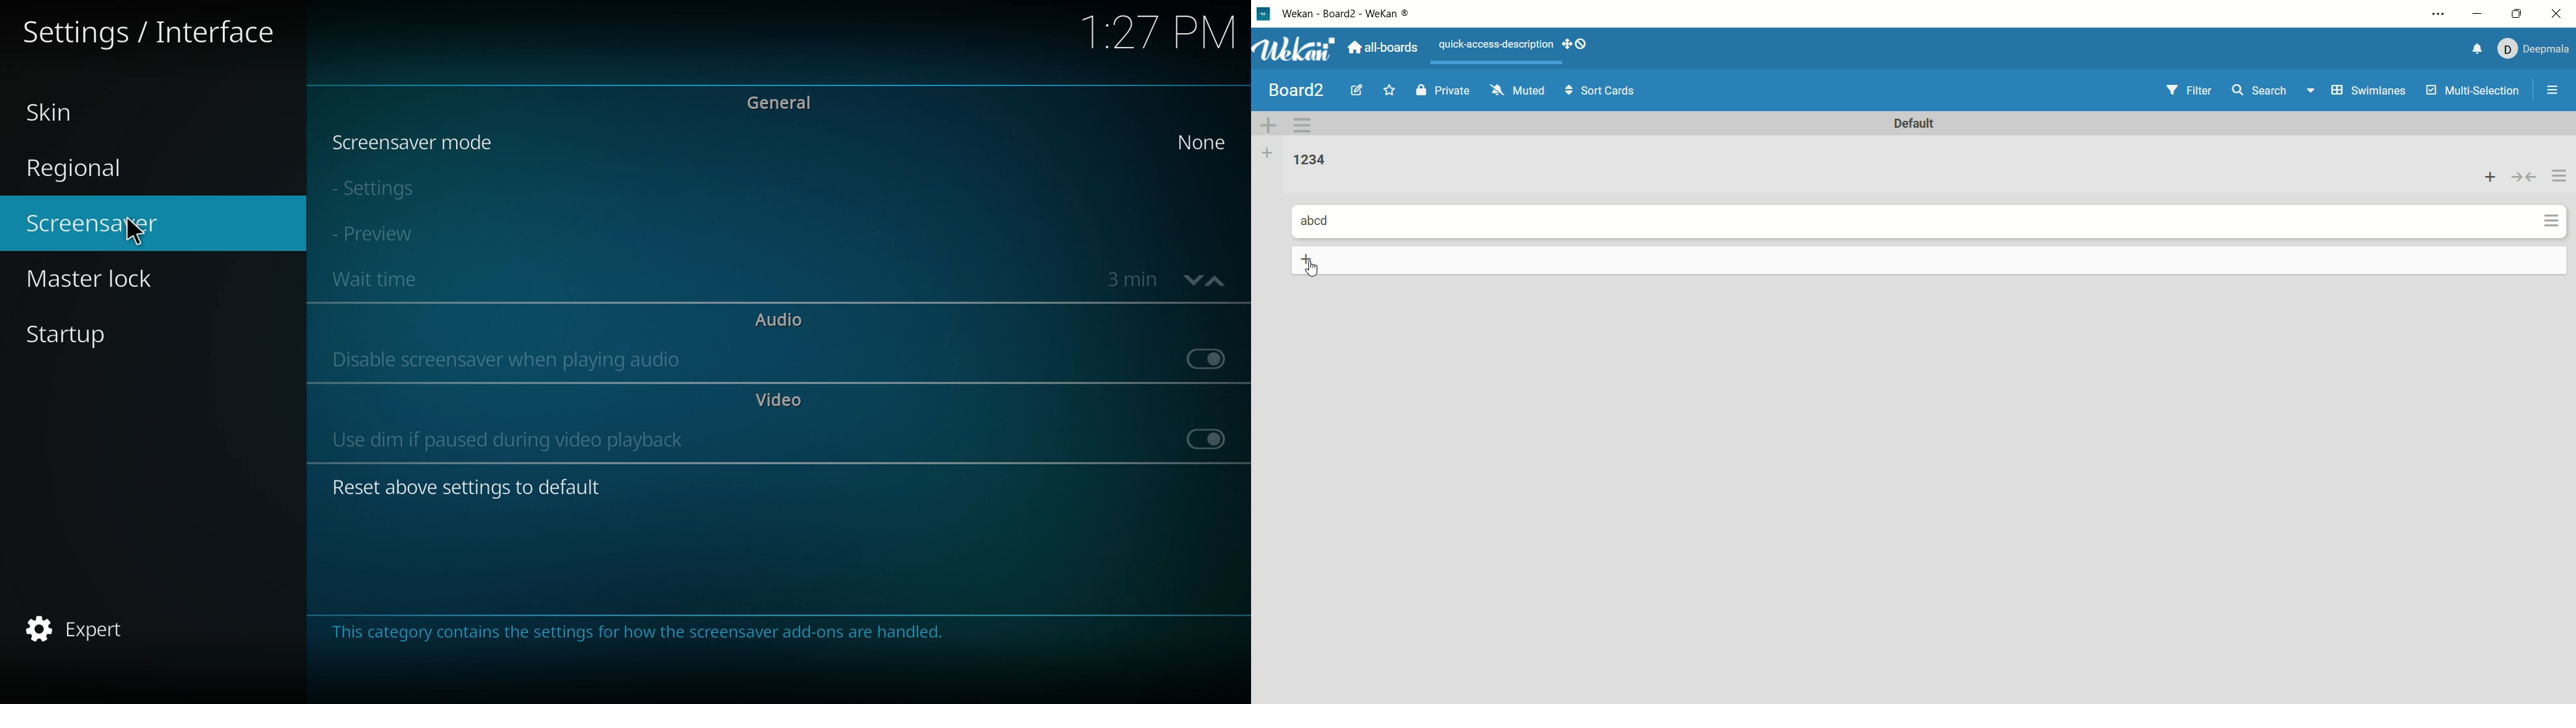 This screenshot has width=2576, height=728. I want to click on add swimlane, so click(1269, 121).